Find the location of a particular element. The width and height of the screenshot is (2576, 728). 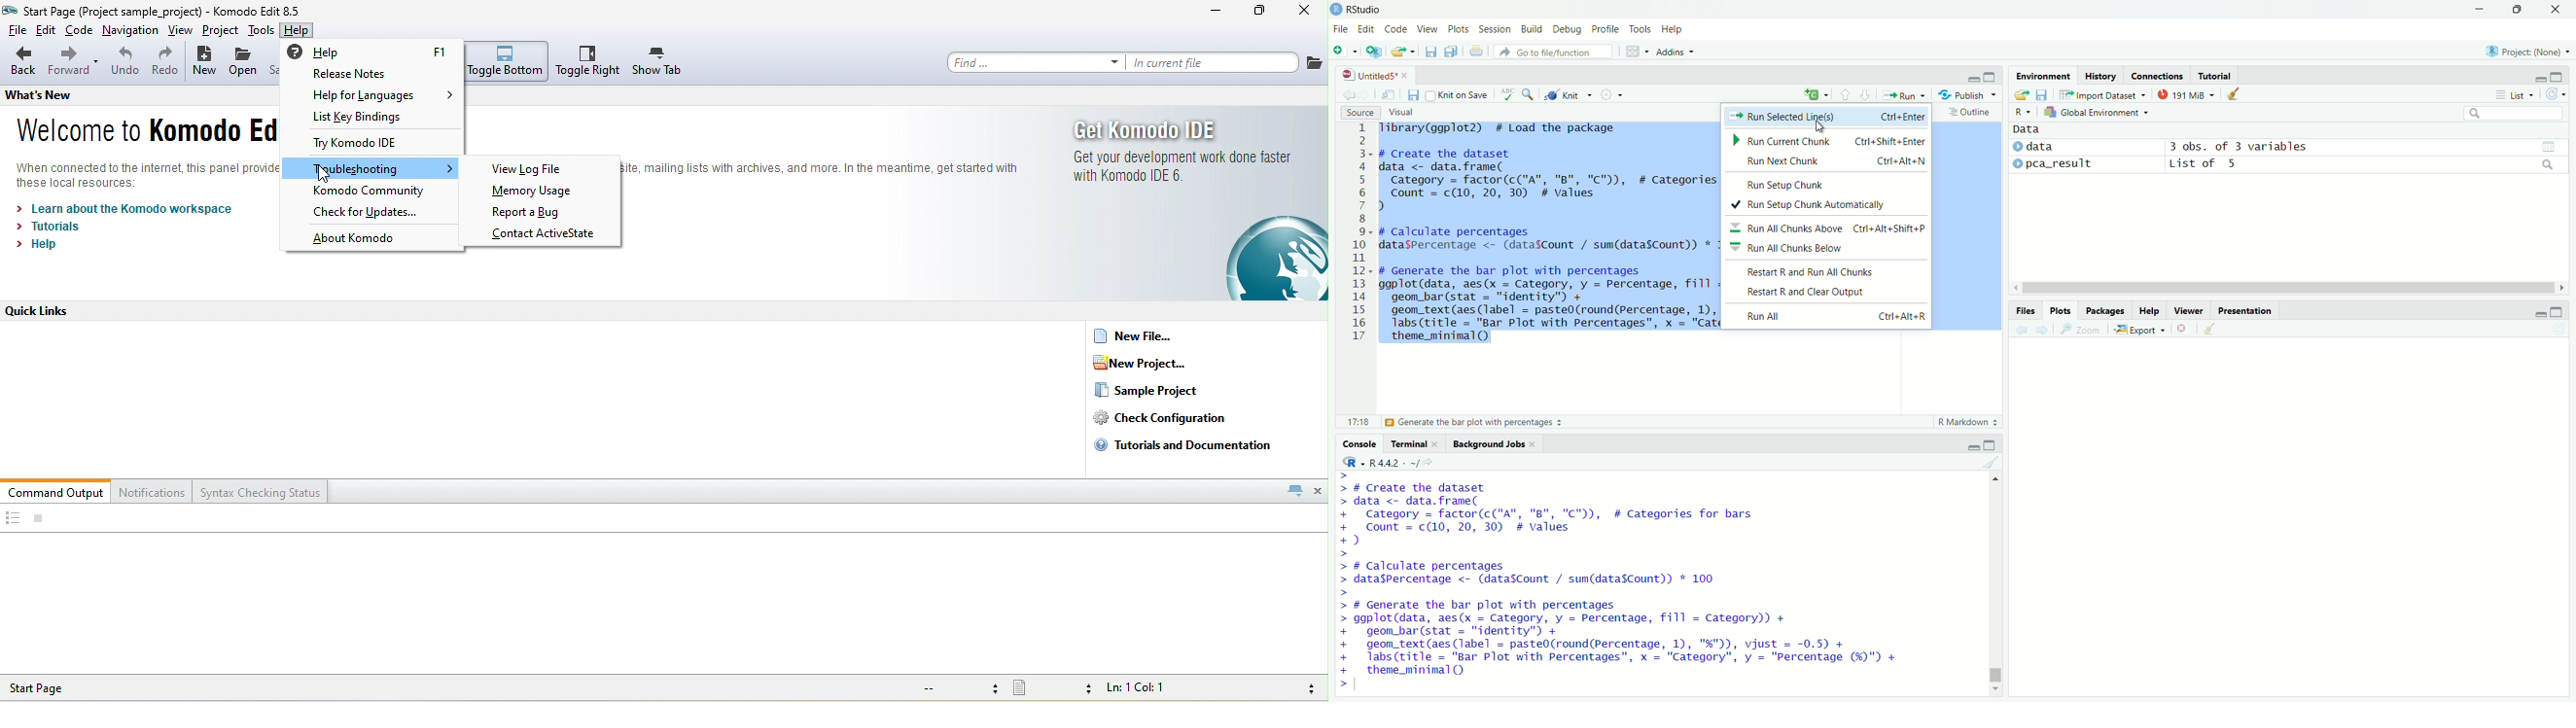

maximize is located at coordinates (1993, 444).